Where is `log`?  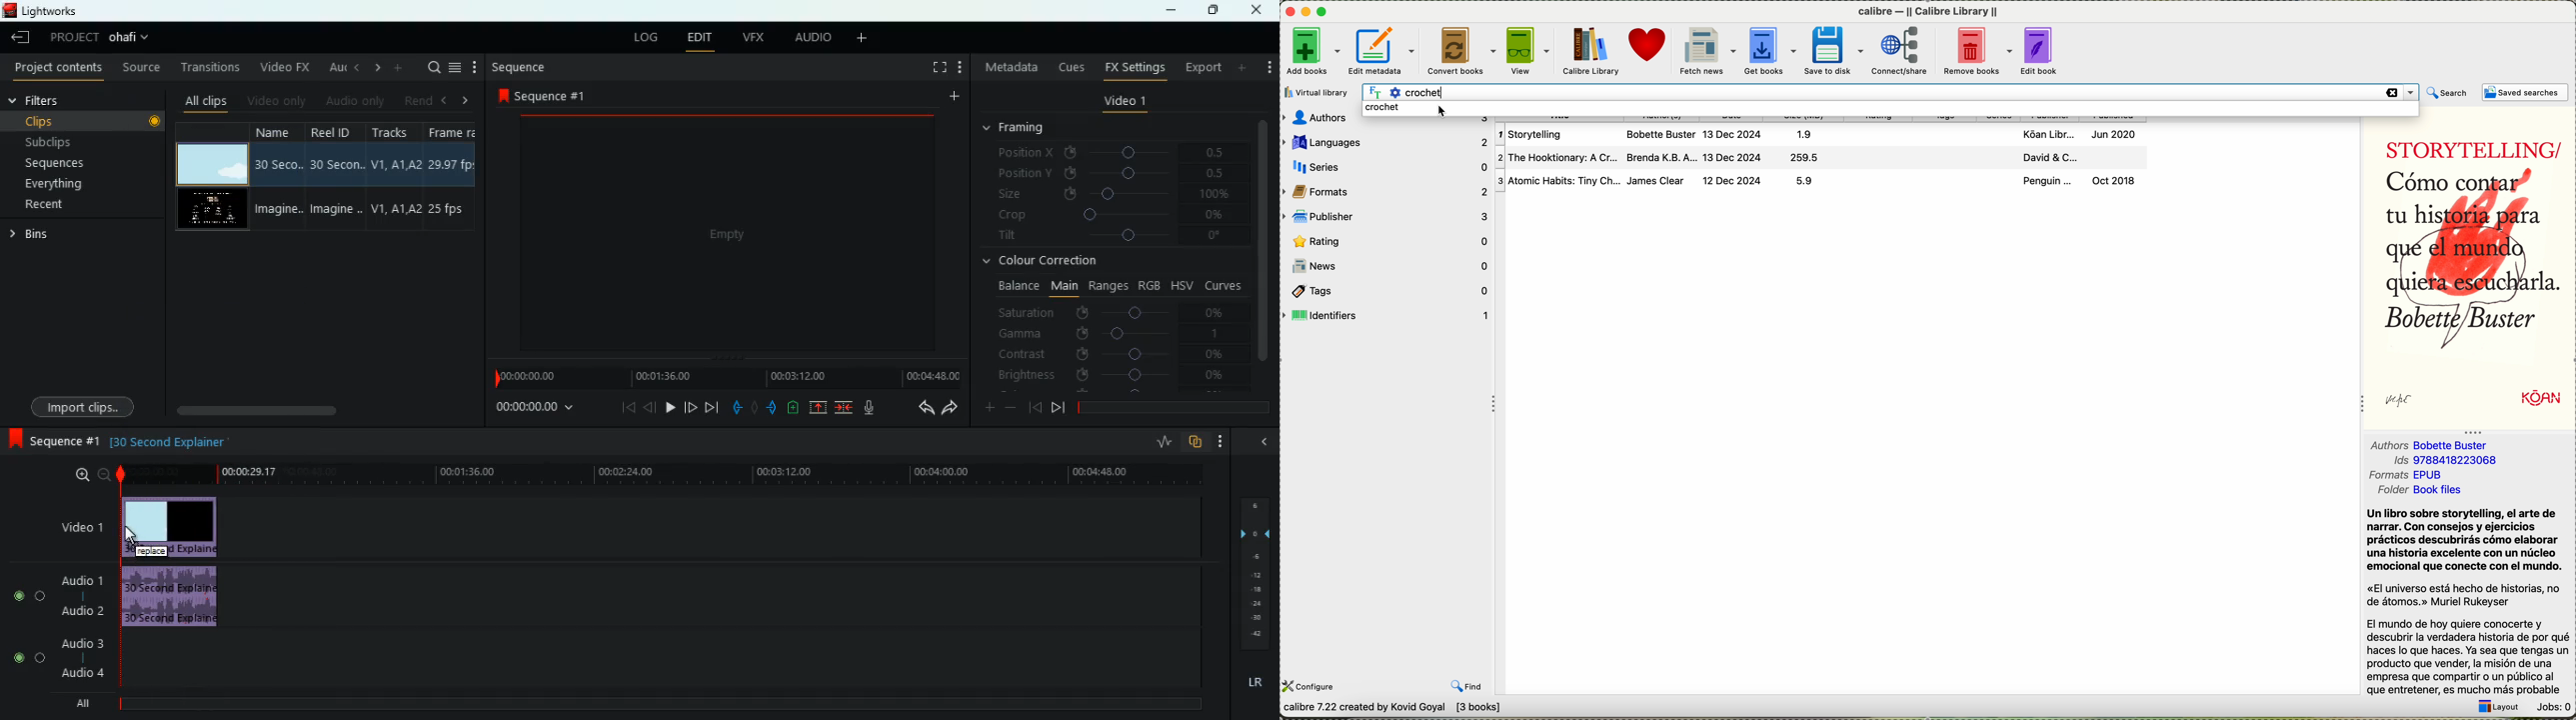 log is located at coordinates (642, 40).